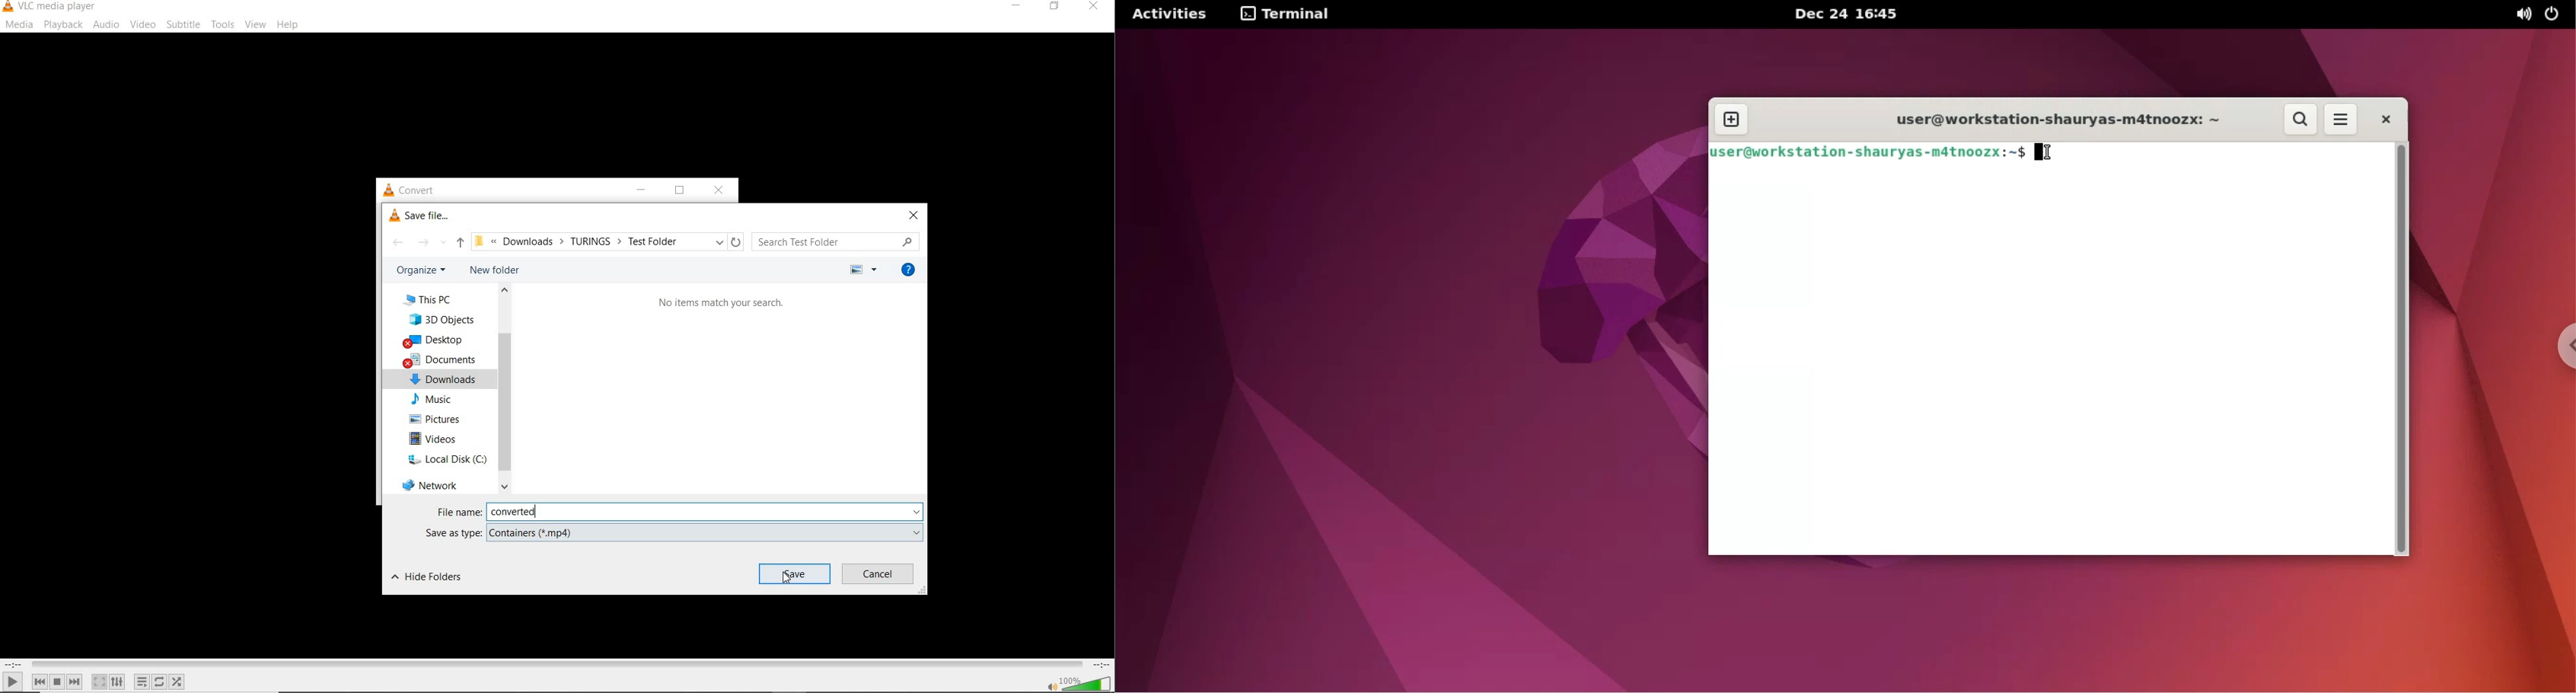 Image resolution: width=2576 pixels, height=700 pixels. Describe the element at coordinates (176, 682) in the screenshot. I see `random` at that location.